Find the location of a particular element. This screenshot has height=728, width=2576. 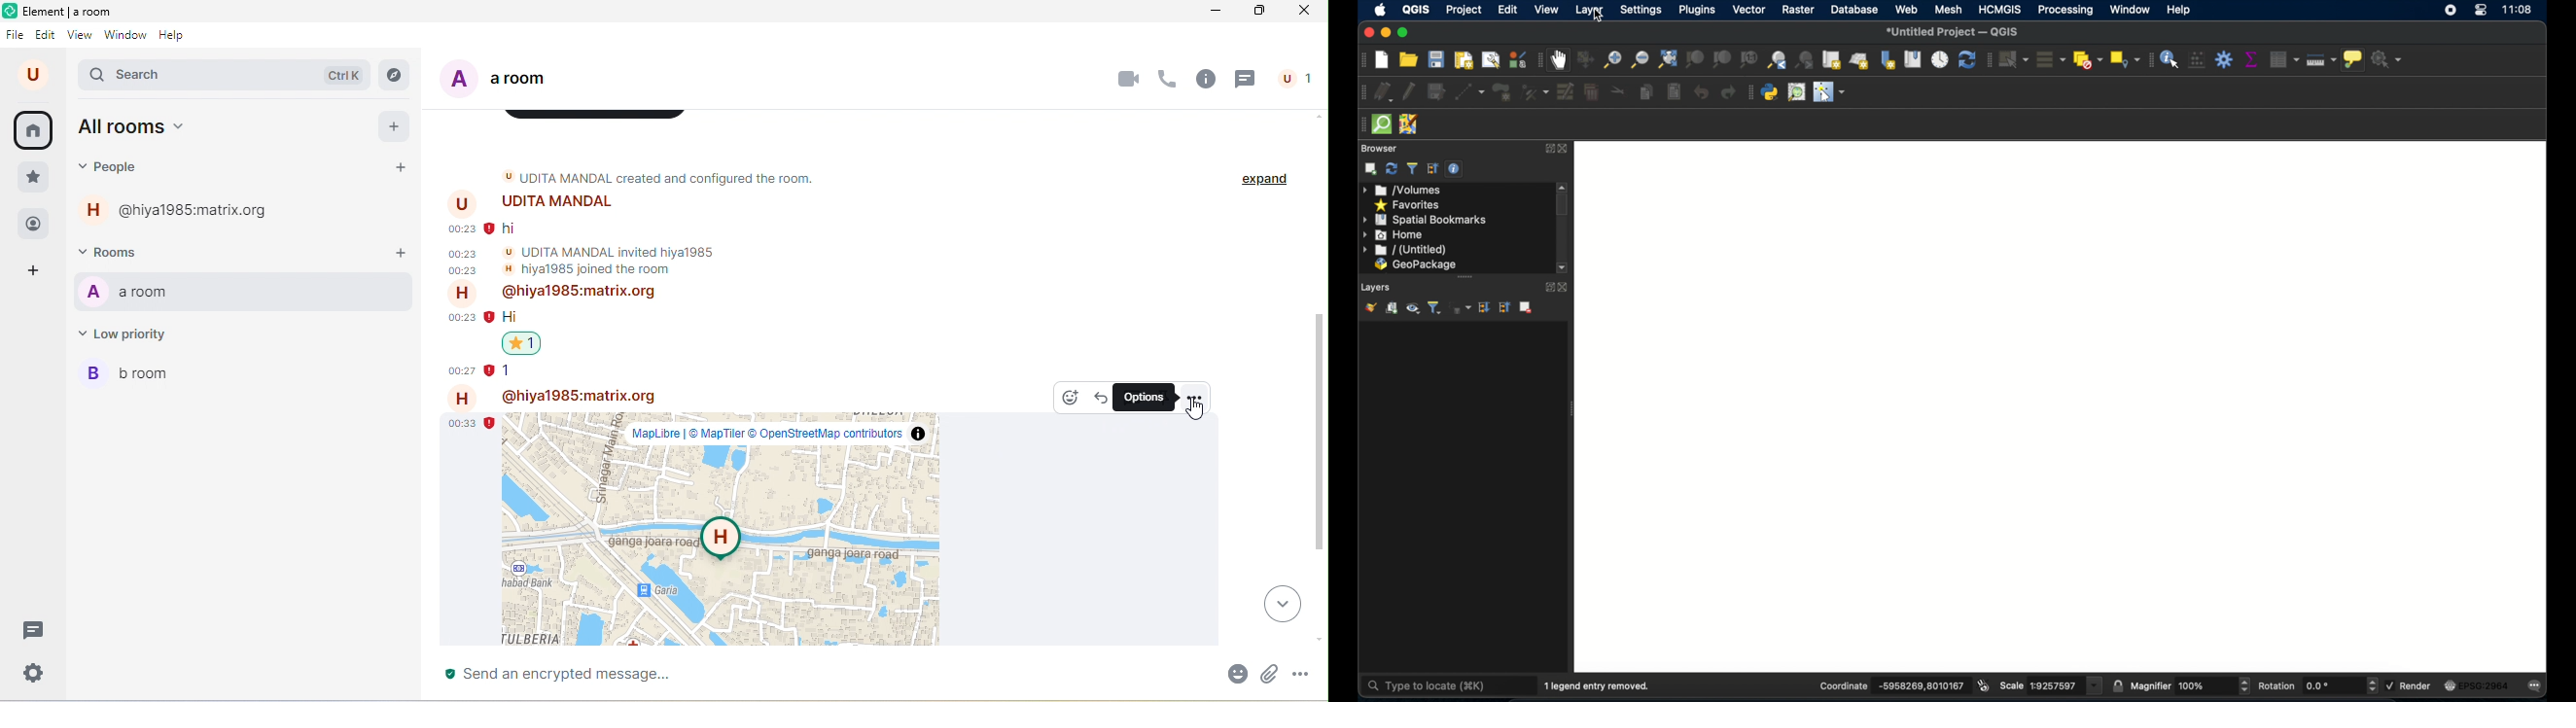

new print layout is located at coordinates (1464, 60).